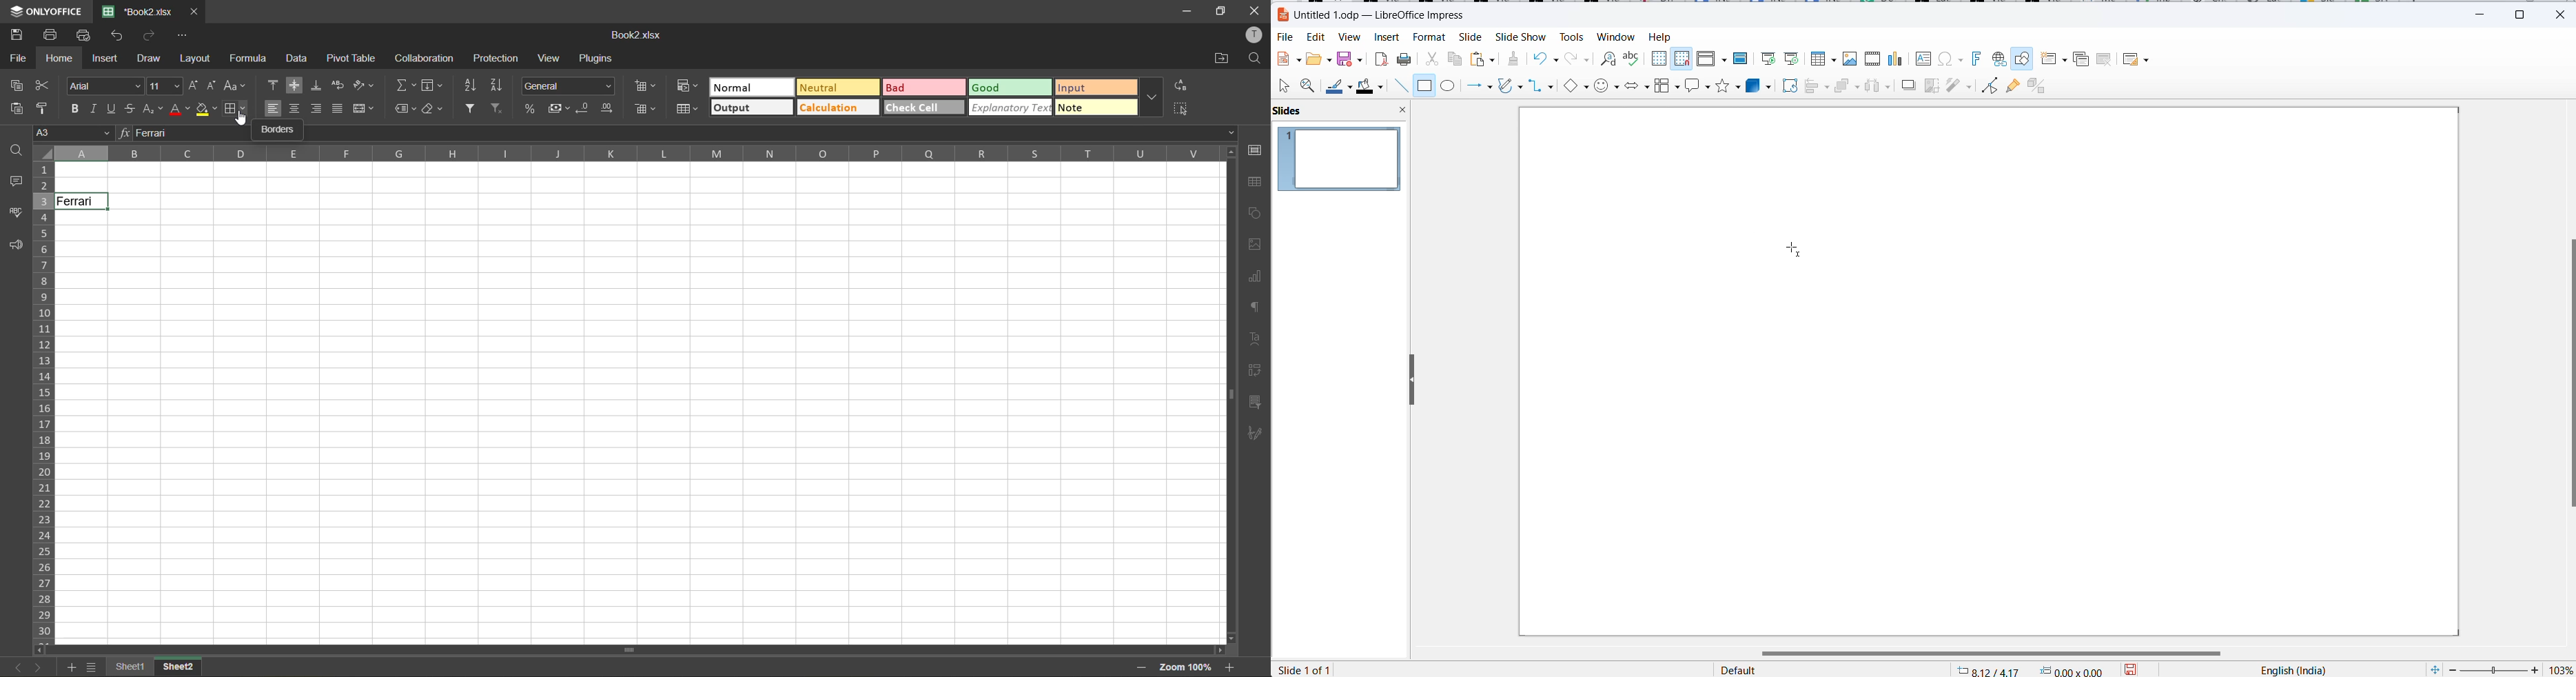 The image size is (2576, 700). I want to click on slide pane, so click(1341, 111).